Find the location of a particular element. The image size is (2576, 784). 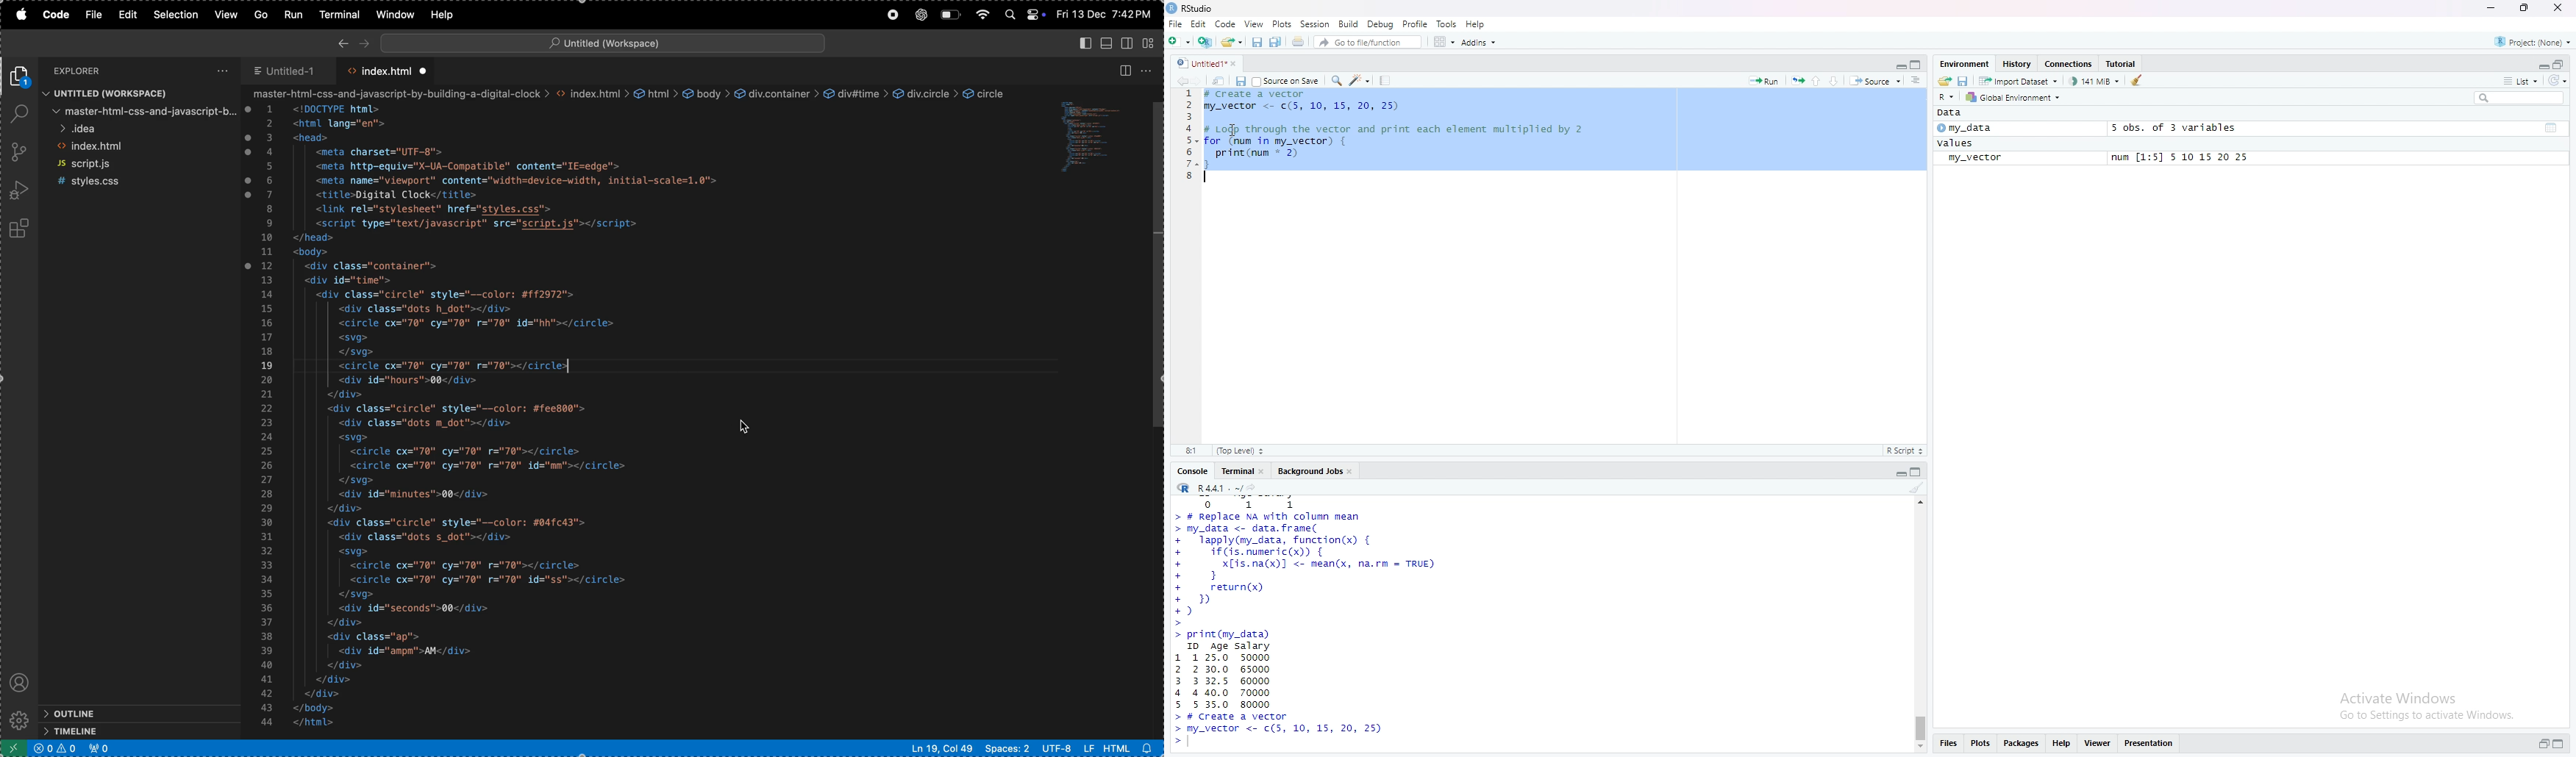

profile is located at coordinates (20, 680).